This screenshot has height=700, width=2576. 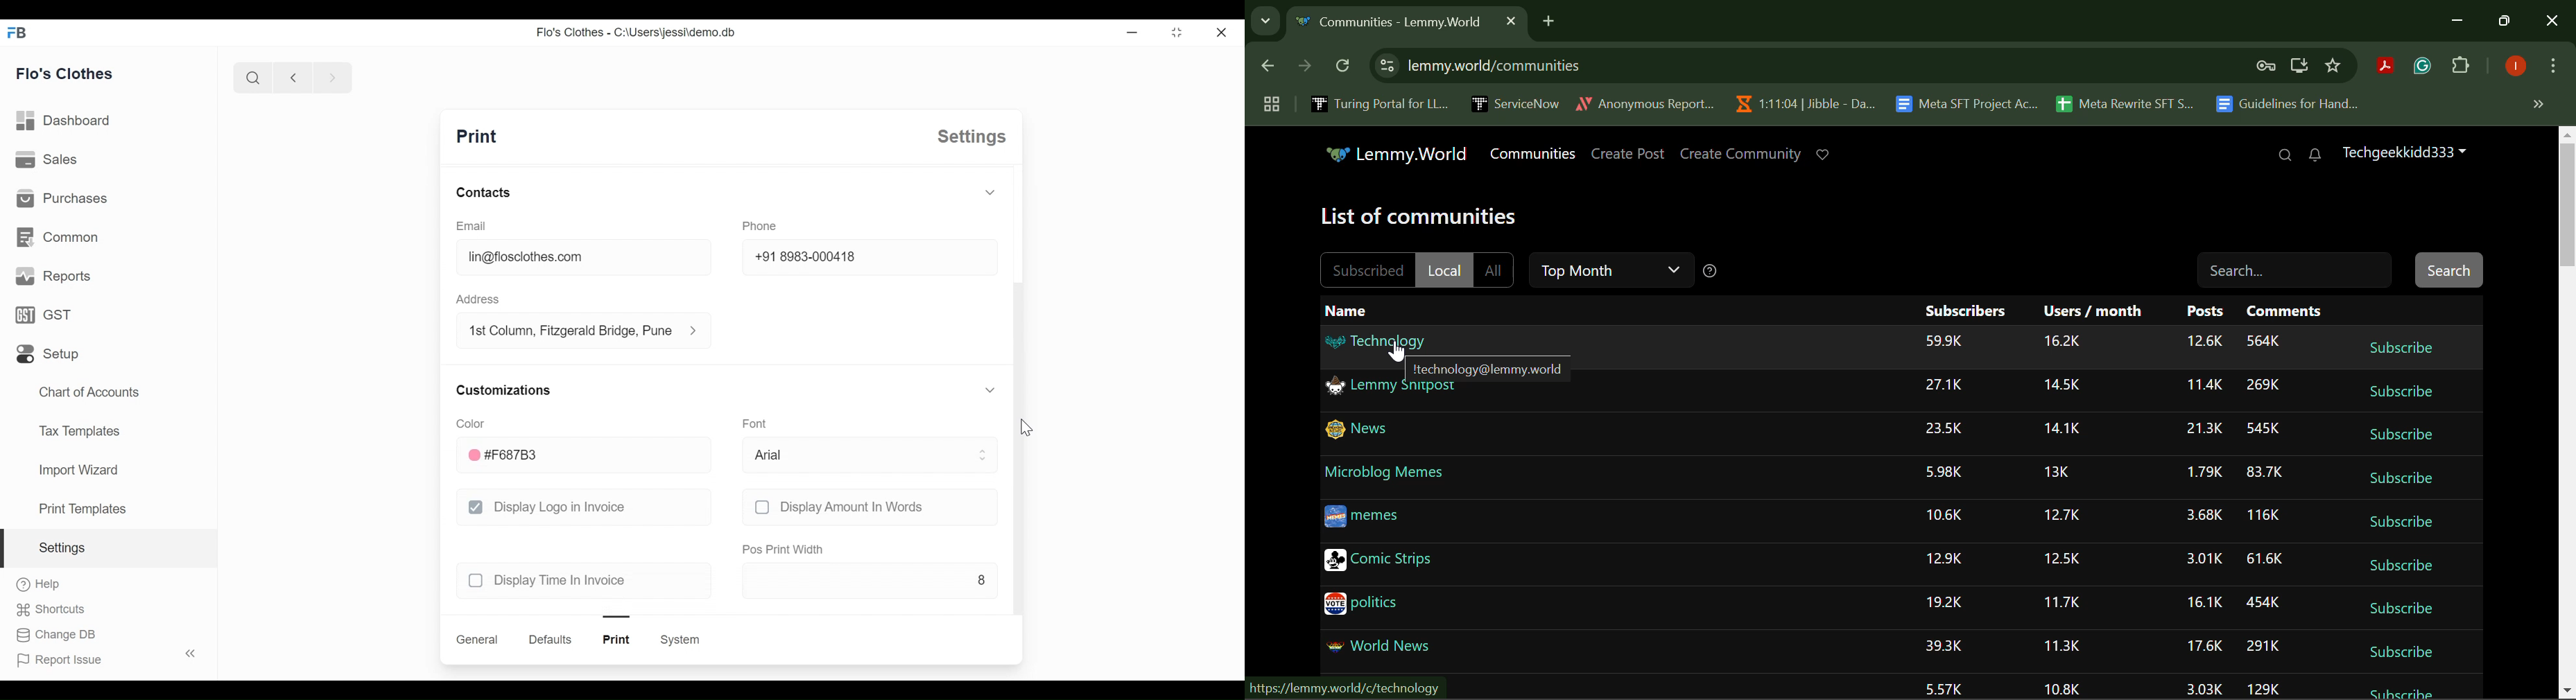 What do you see at coordinates (762, 507) in the screenshot?
I see `checkbox` at bounding box center [762, 507].